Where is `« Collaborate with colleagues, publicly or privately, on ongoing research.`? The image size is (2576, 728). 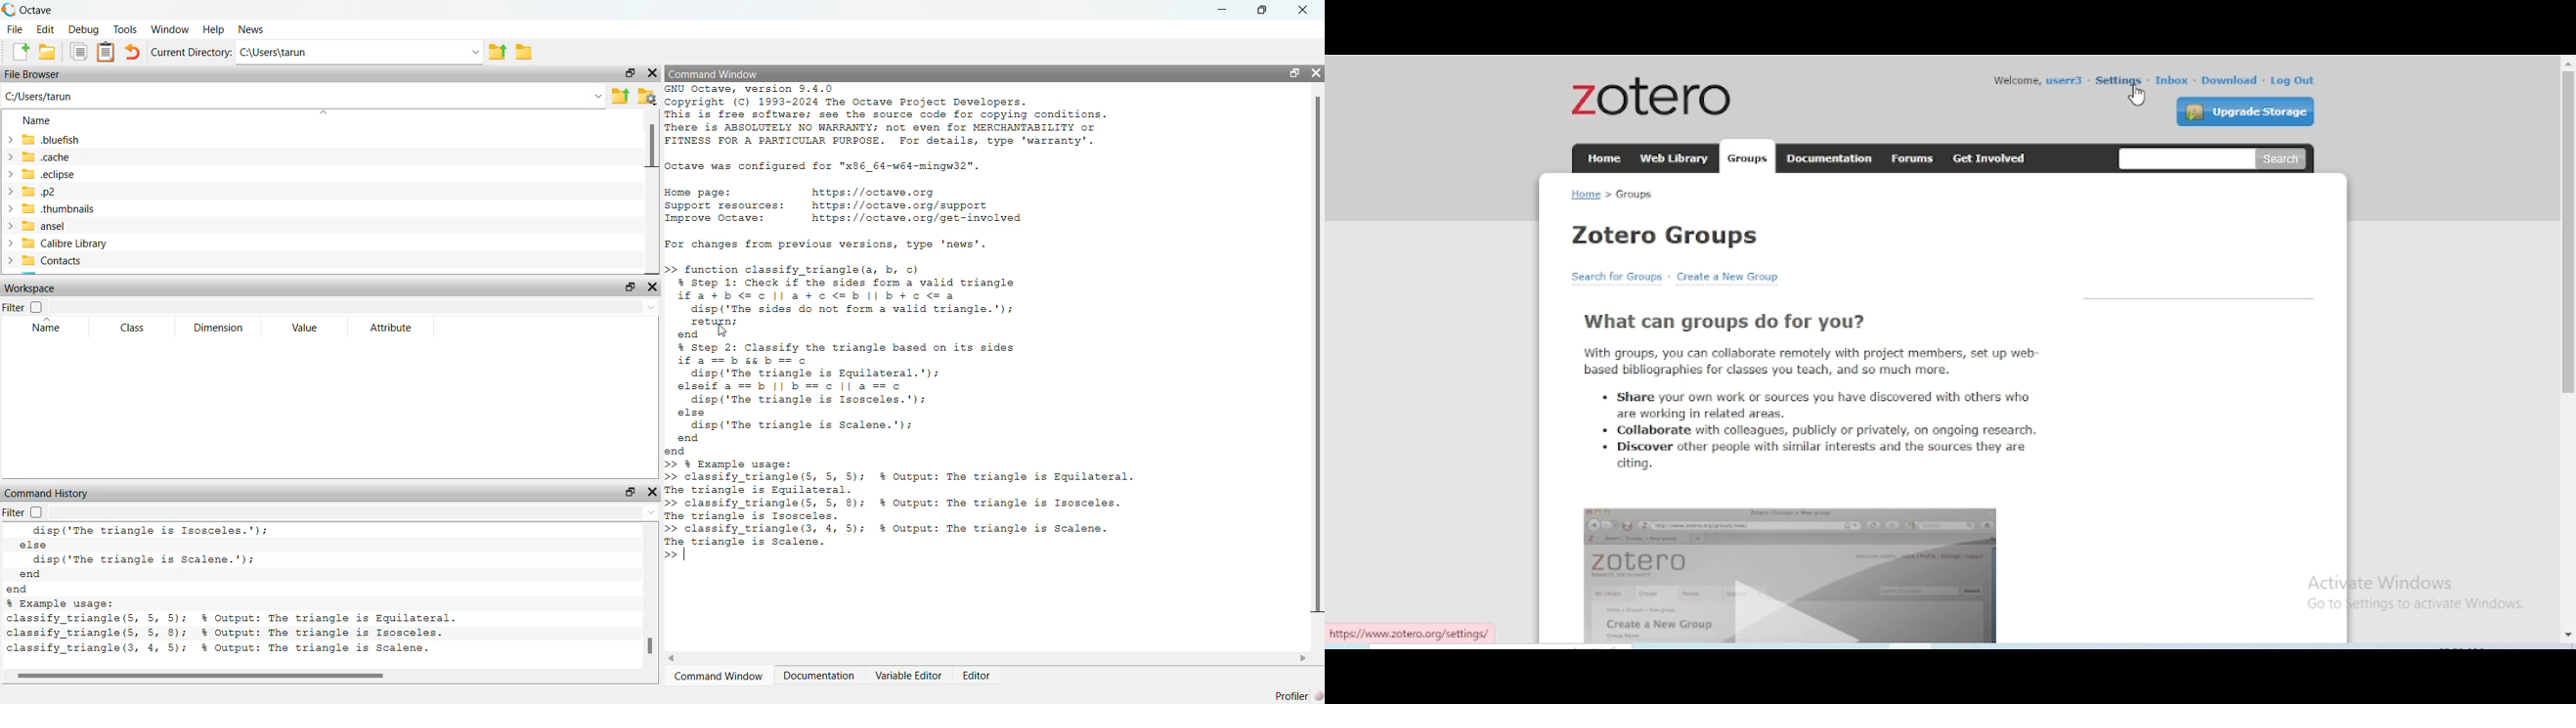
« Collaborate with colleagues, publicly or privately, on ongoing research. is located at coordinates (1820, 430).